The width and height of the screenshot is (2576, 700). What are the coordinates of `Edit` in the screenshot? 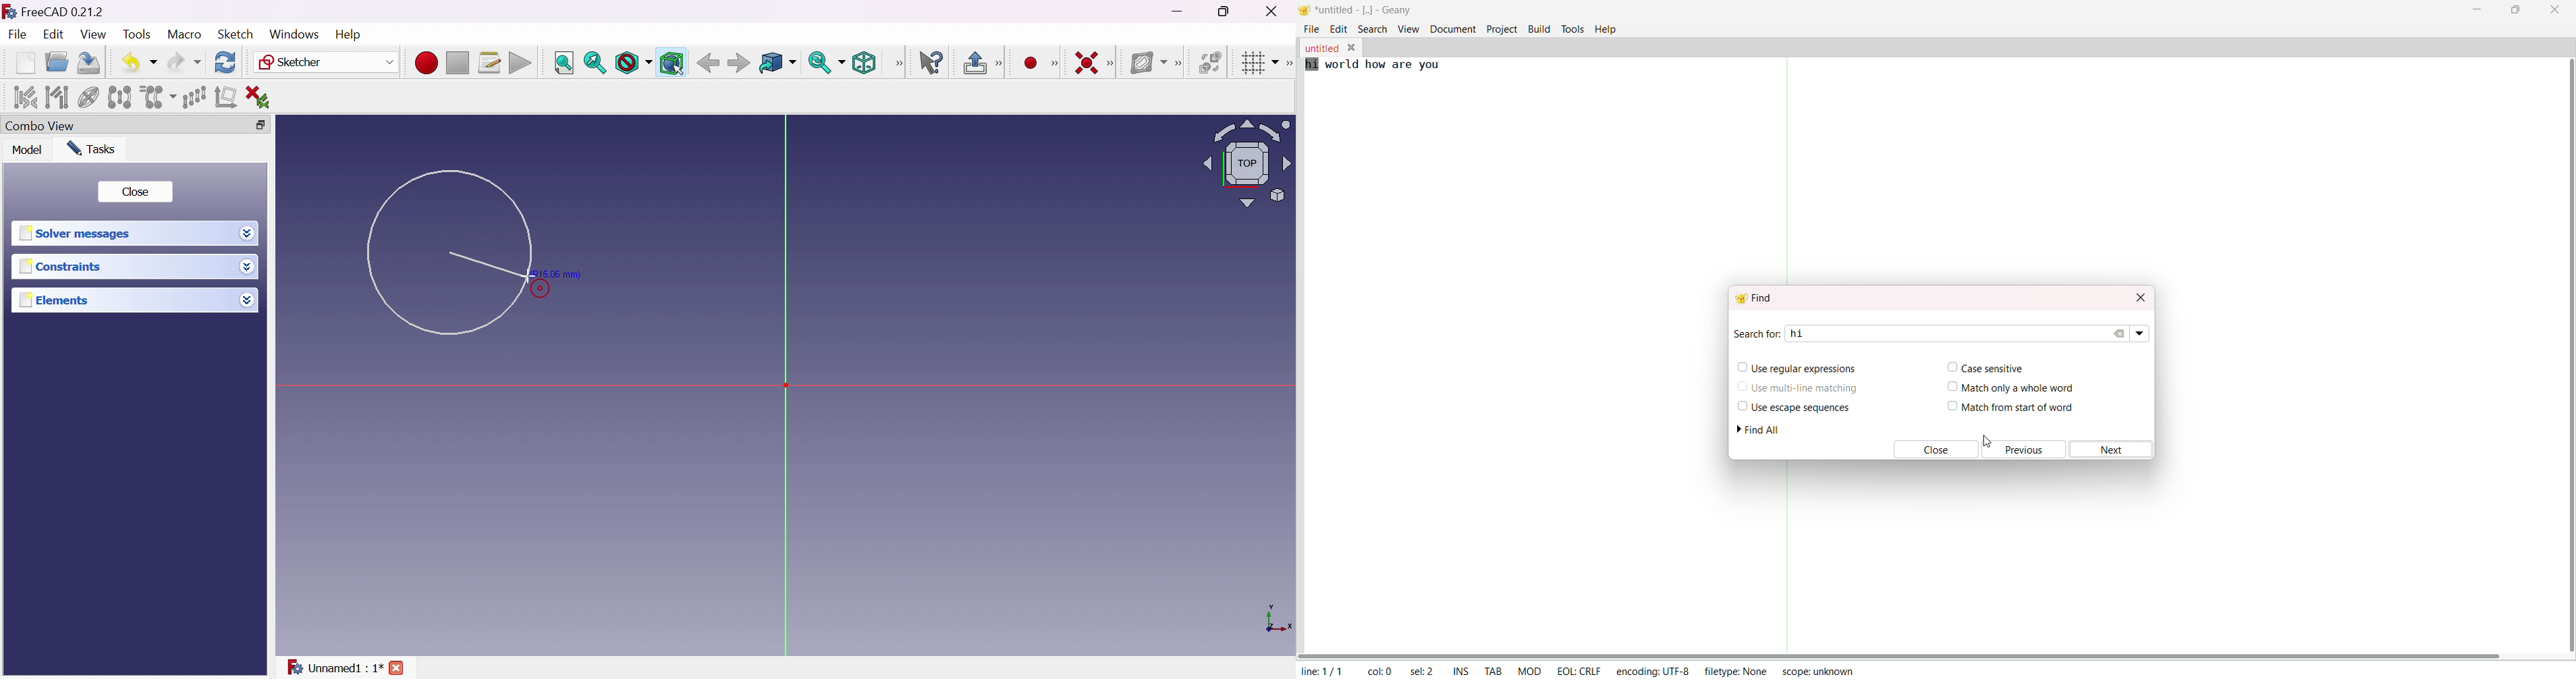 It's located at (55, 36).